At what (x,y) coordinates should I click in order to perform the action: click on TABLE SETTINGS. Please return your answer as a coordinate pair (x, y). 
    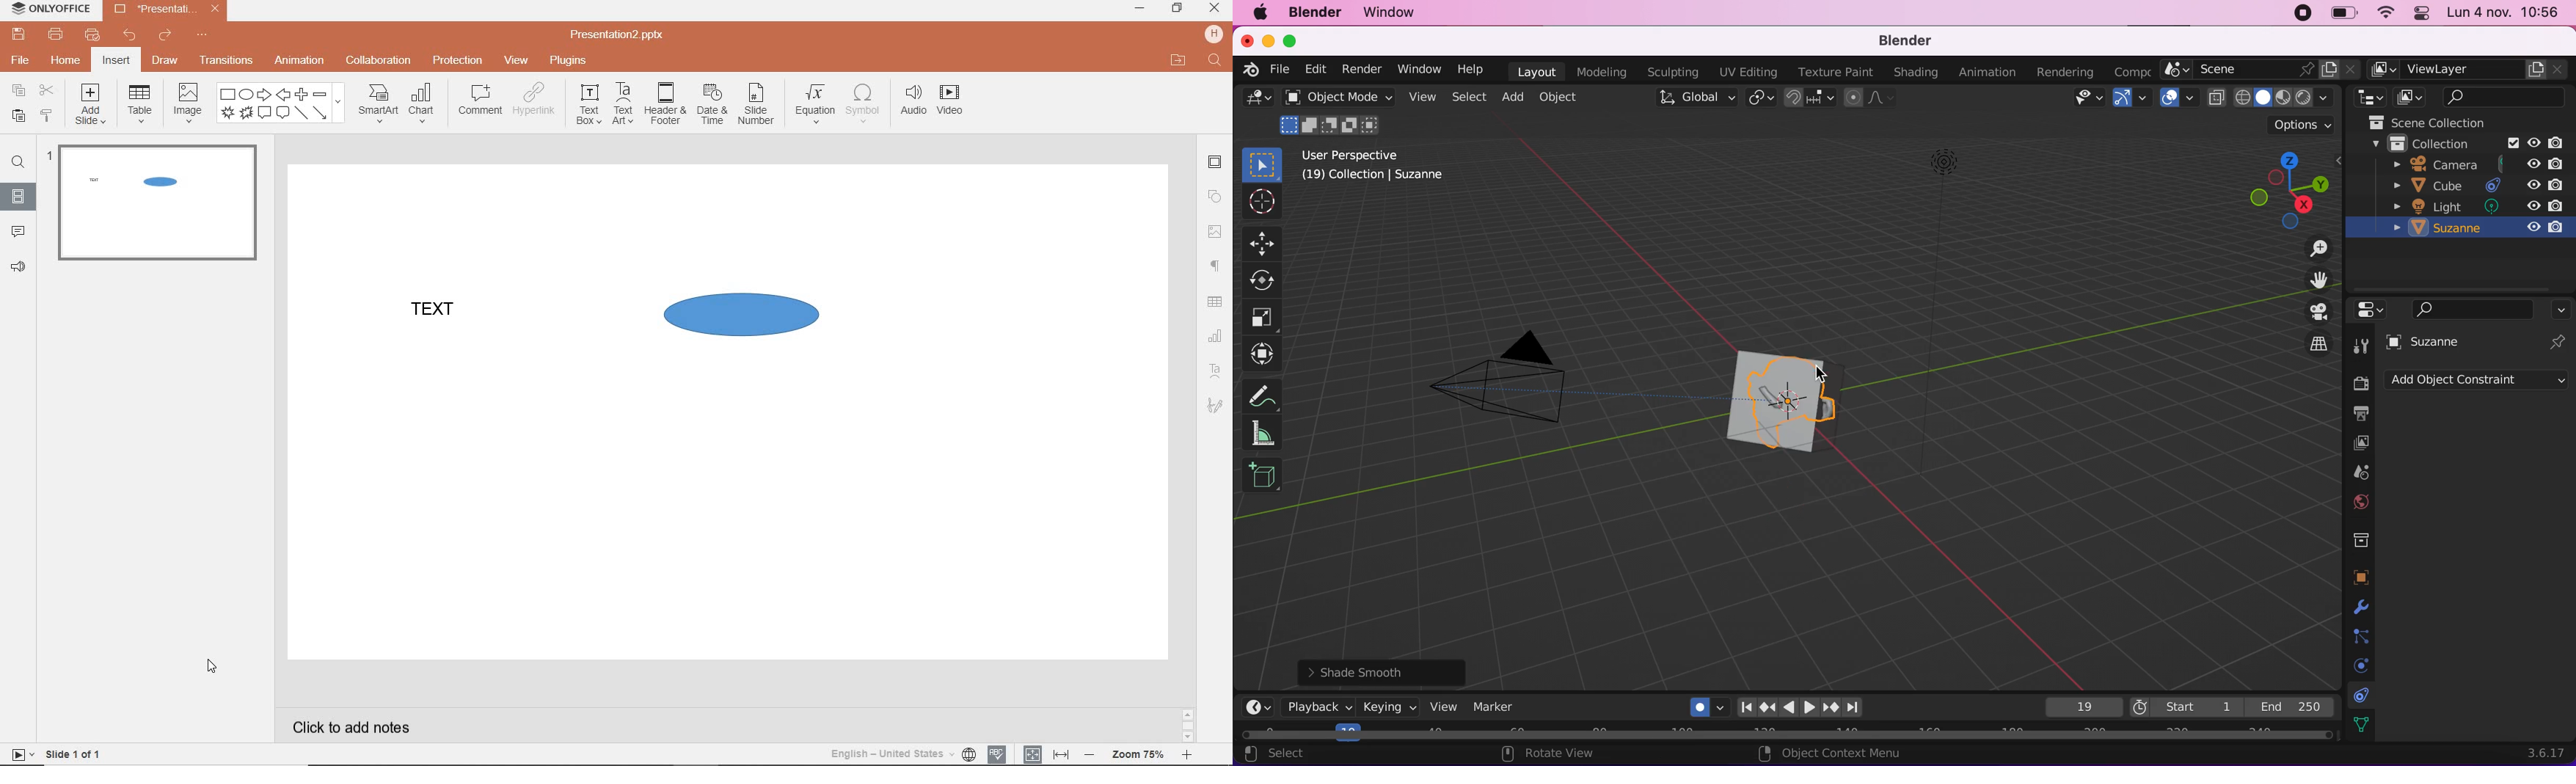
    Looking at the image, I should click on (1215, 302).